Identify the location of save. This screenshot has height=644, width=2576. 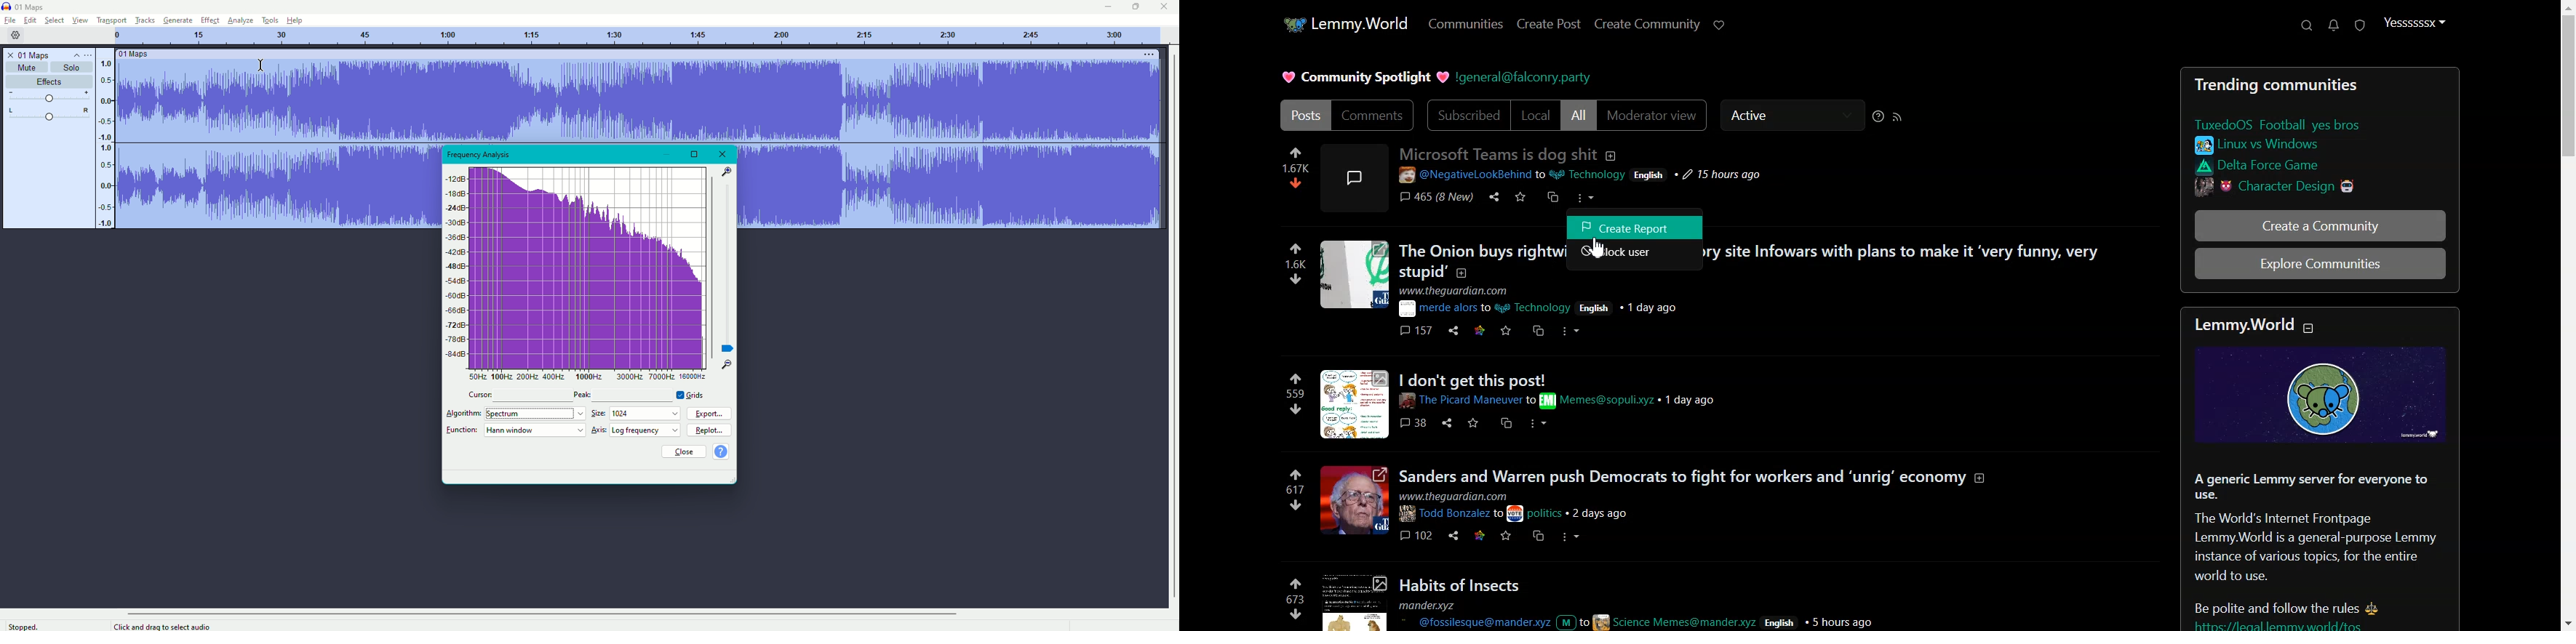
(1523, 199).